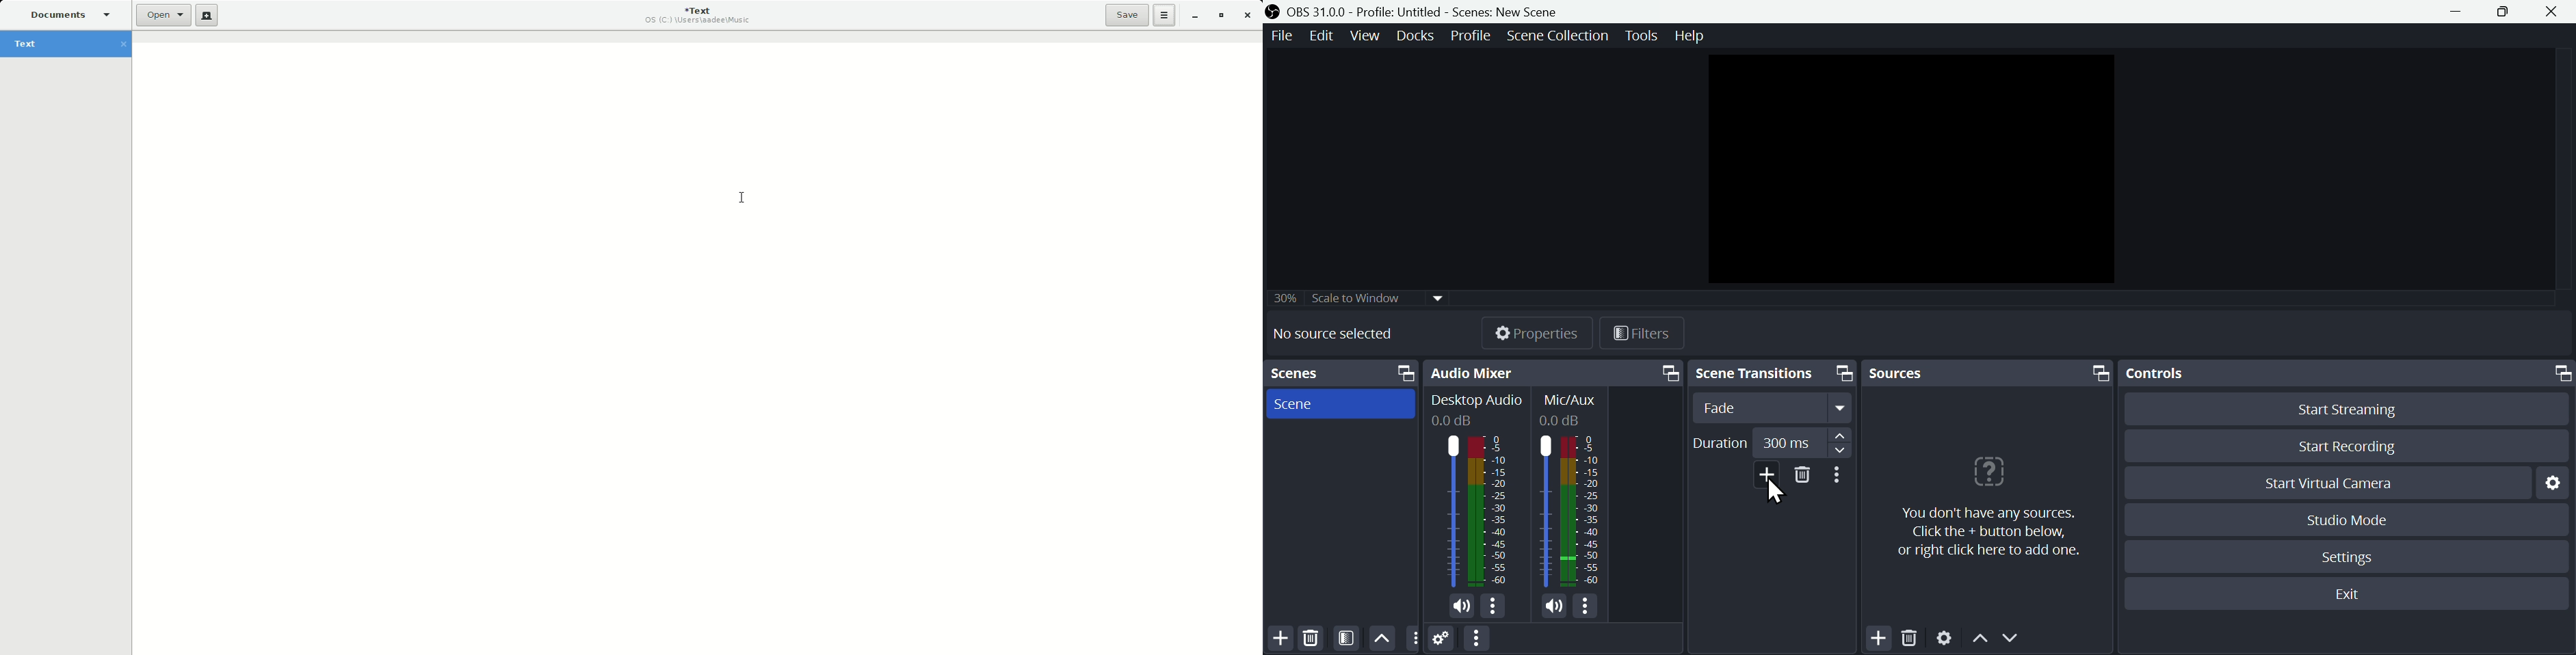  I want to click on help, so click(1985, 503).